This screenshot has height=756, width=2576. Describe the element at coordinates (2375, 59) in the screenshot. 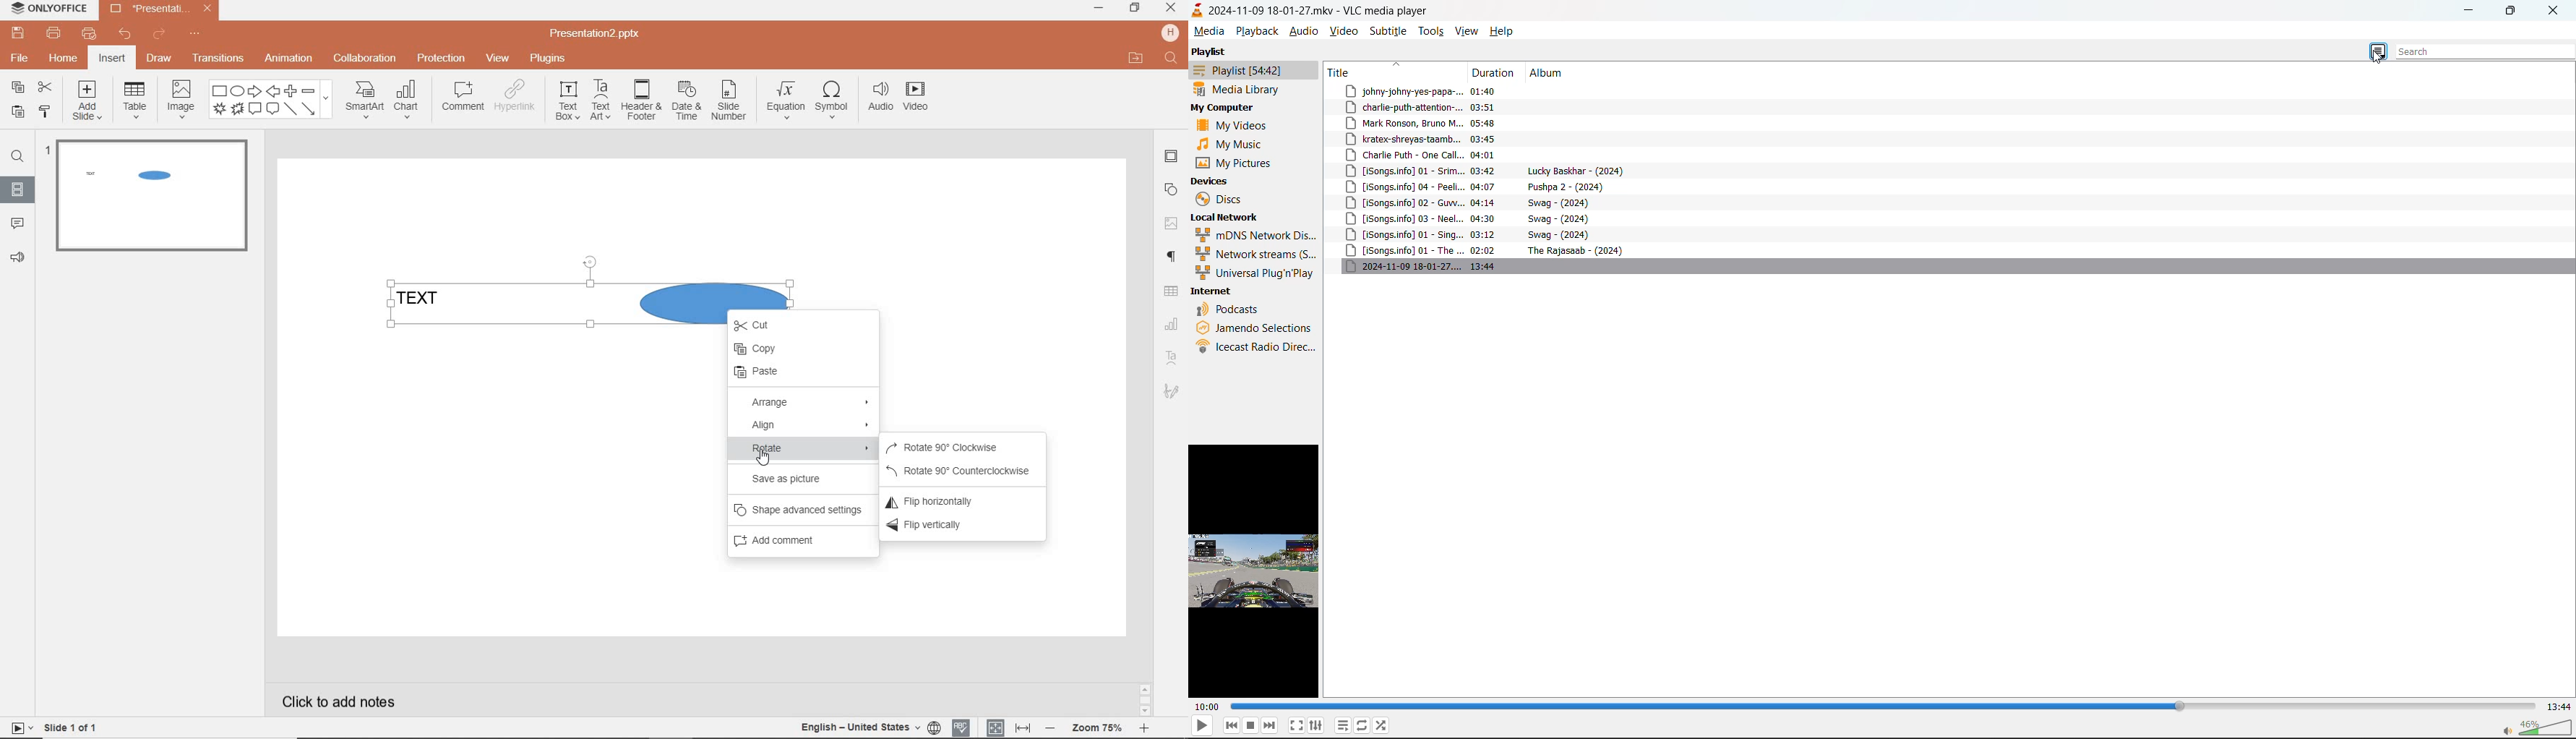

I see `cursor` at that location.